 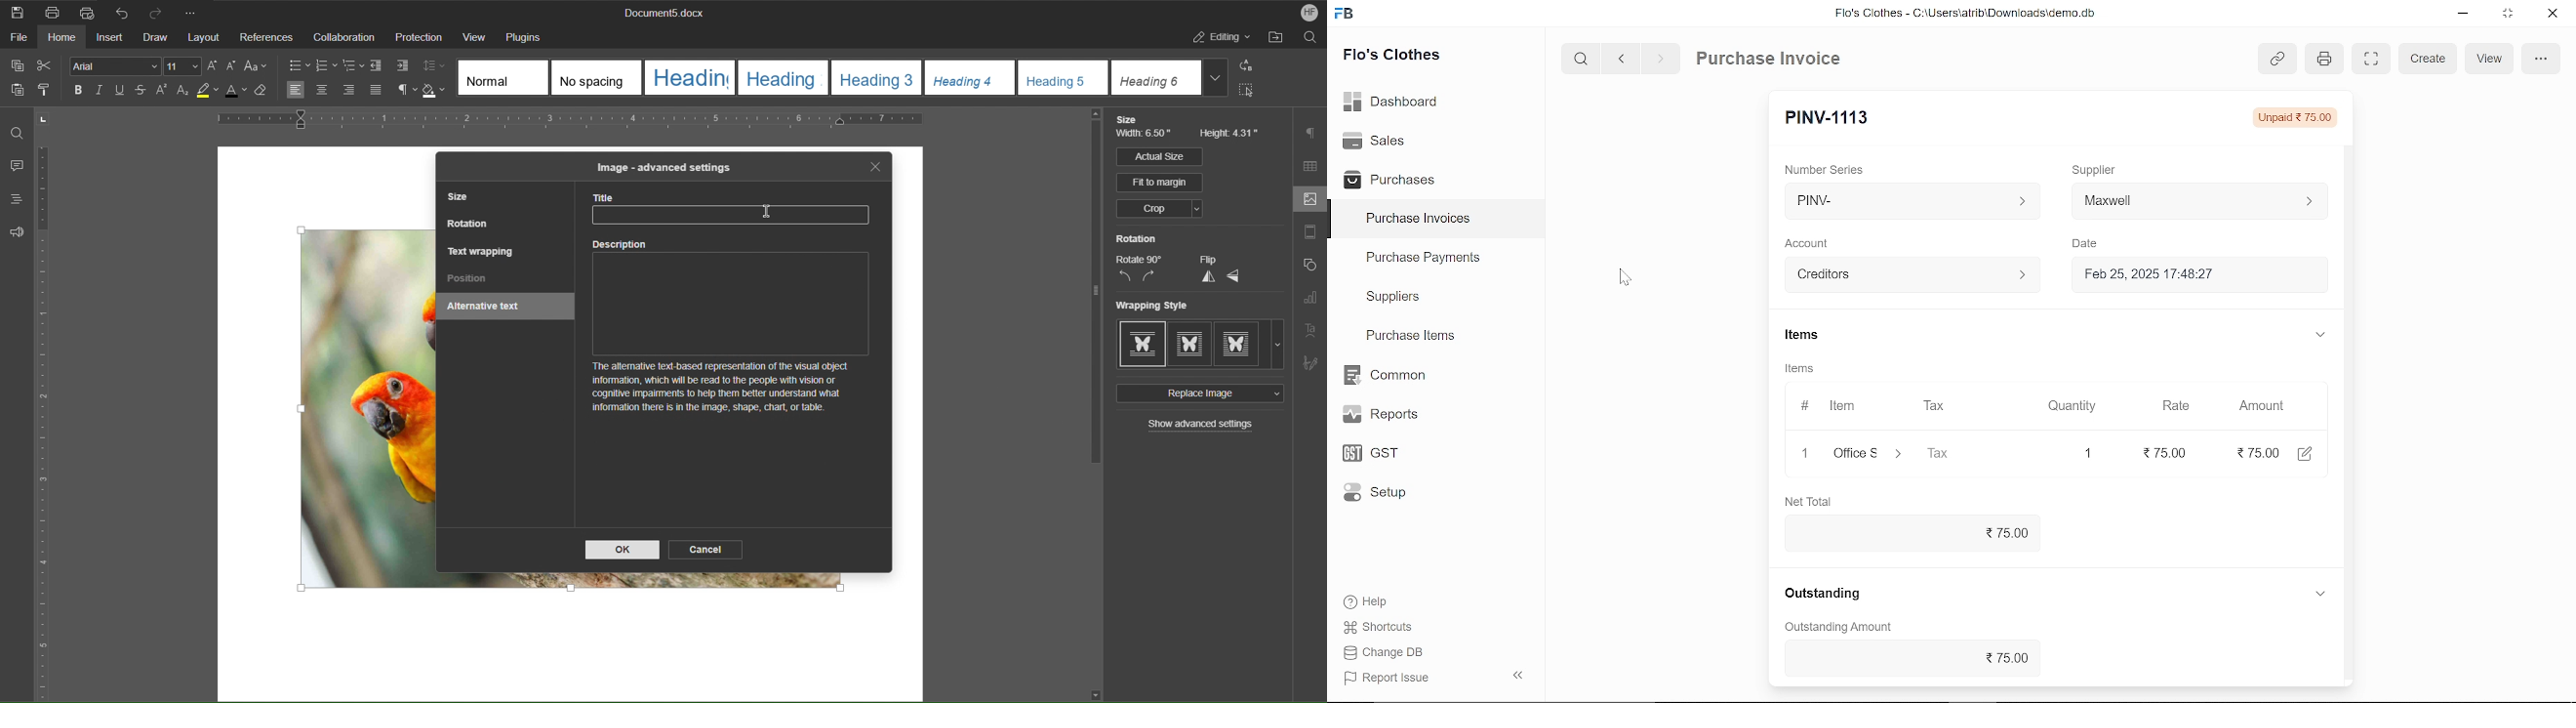 What do you see at coordinates (2090, 244) in the screenshot?
I see `Date` at bounding box center [2090, 244].